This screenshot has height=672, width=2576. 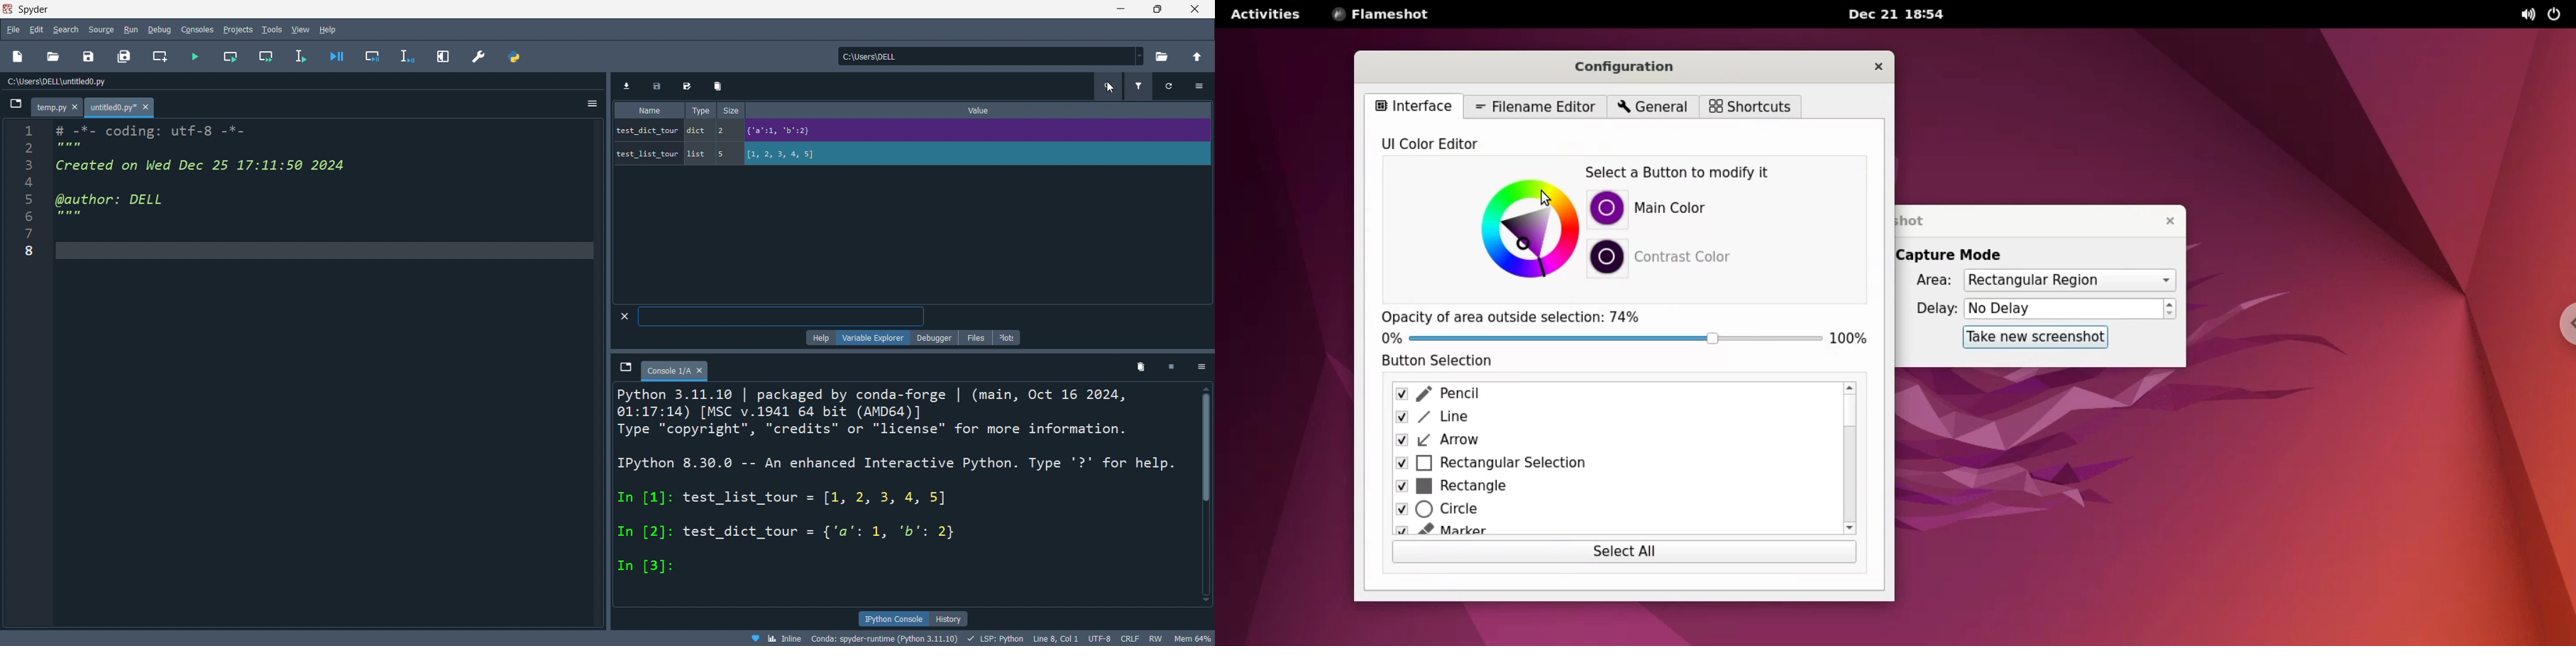 I want to click on run cell, so click(x=228, y=55).